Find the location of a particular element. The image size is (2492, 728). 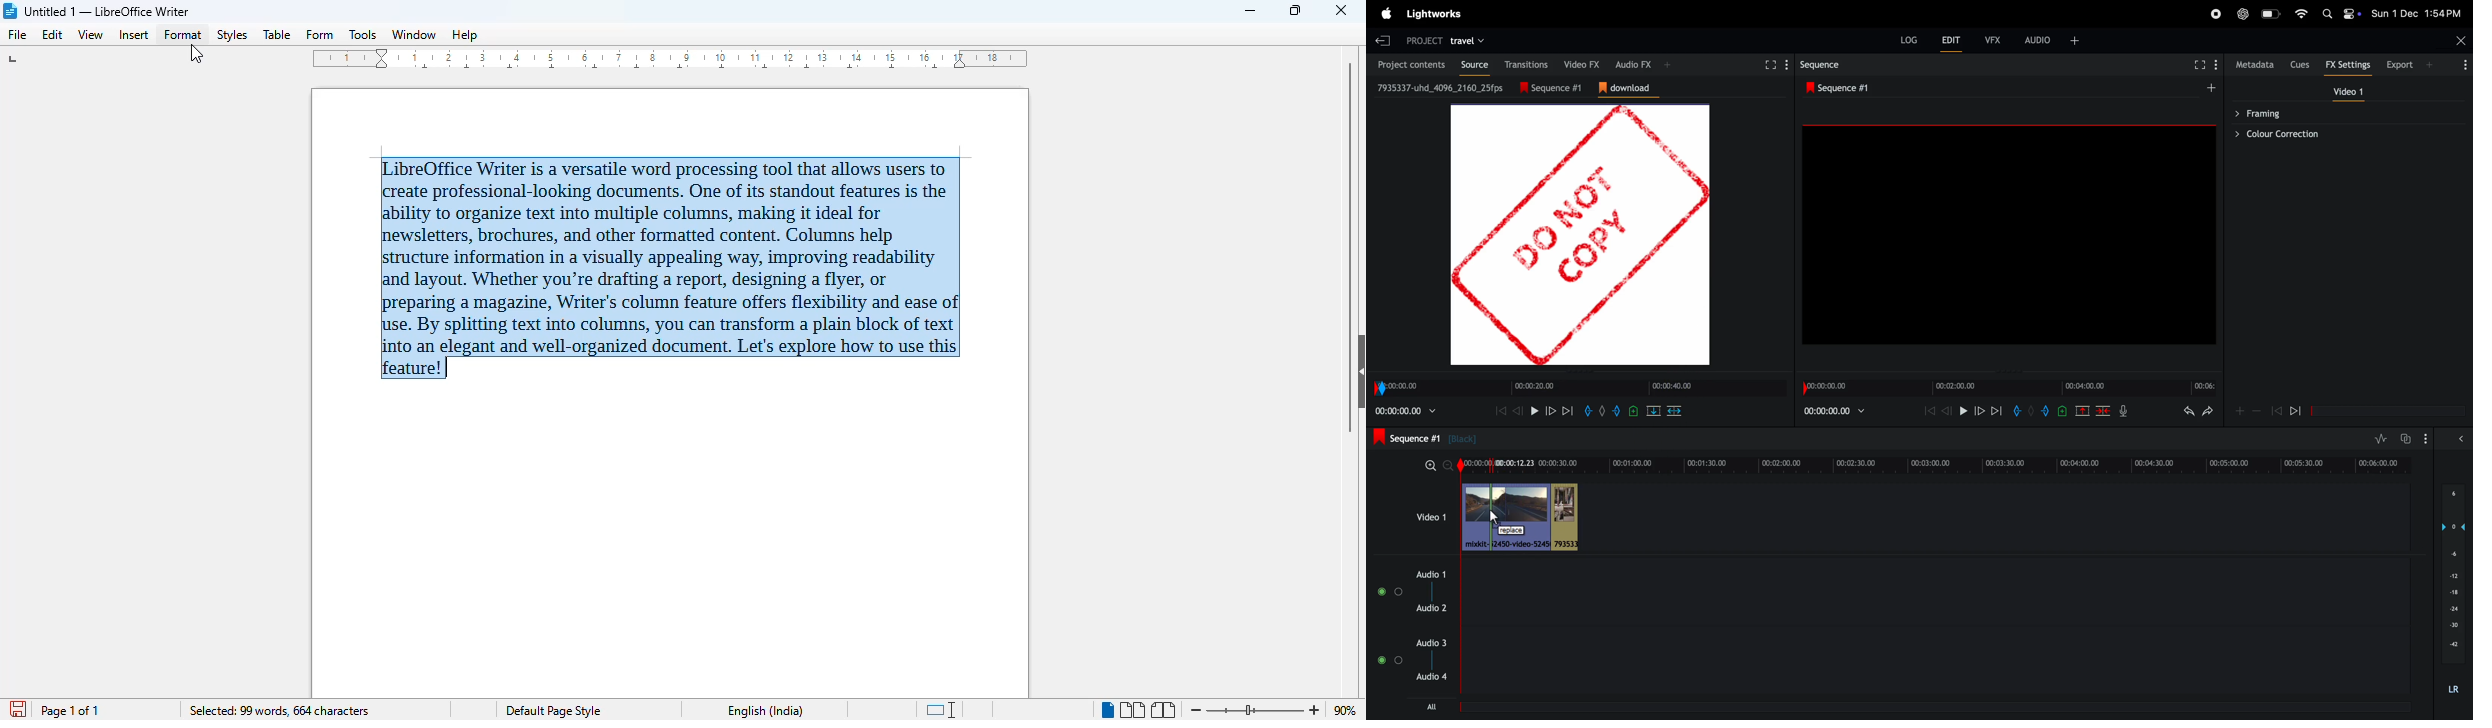

add cue to current position is located at coordinates (2062, 411).